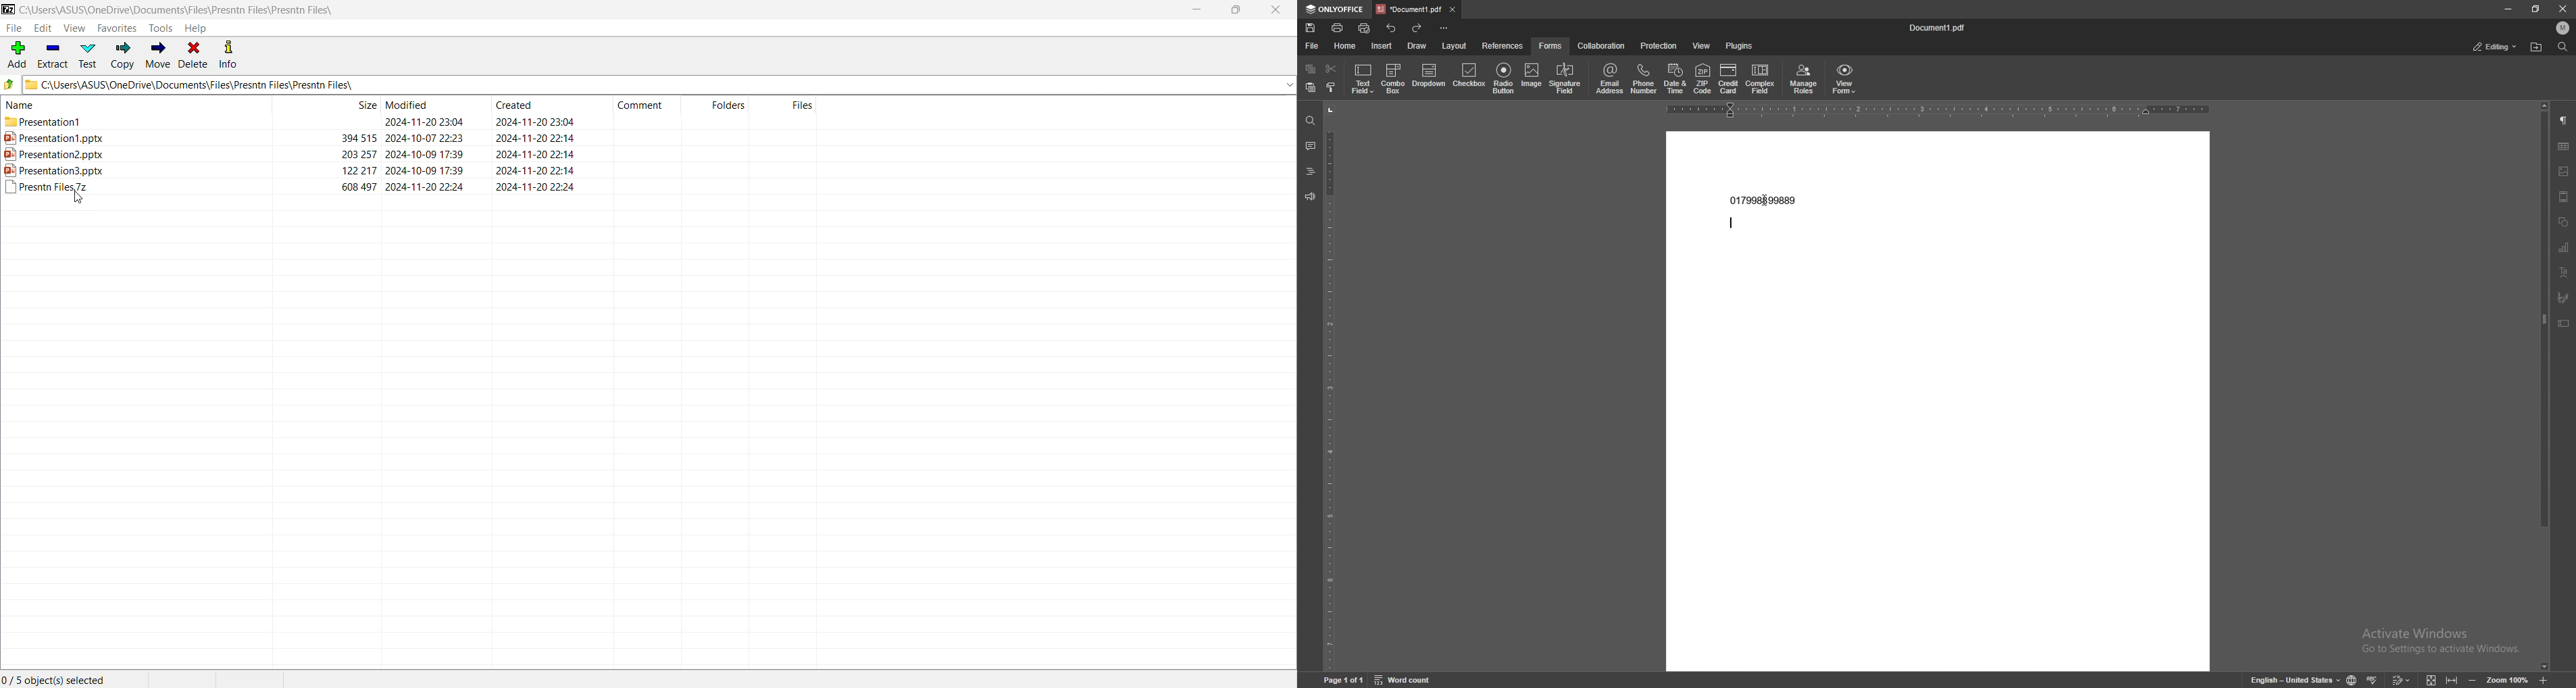 The height and width of the screenshot is (700, 2576). What do you see at coordinates (2538, 9) in the screenshot?
I see `resize` at bounding box center [2538, 9].